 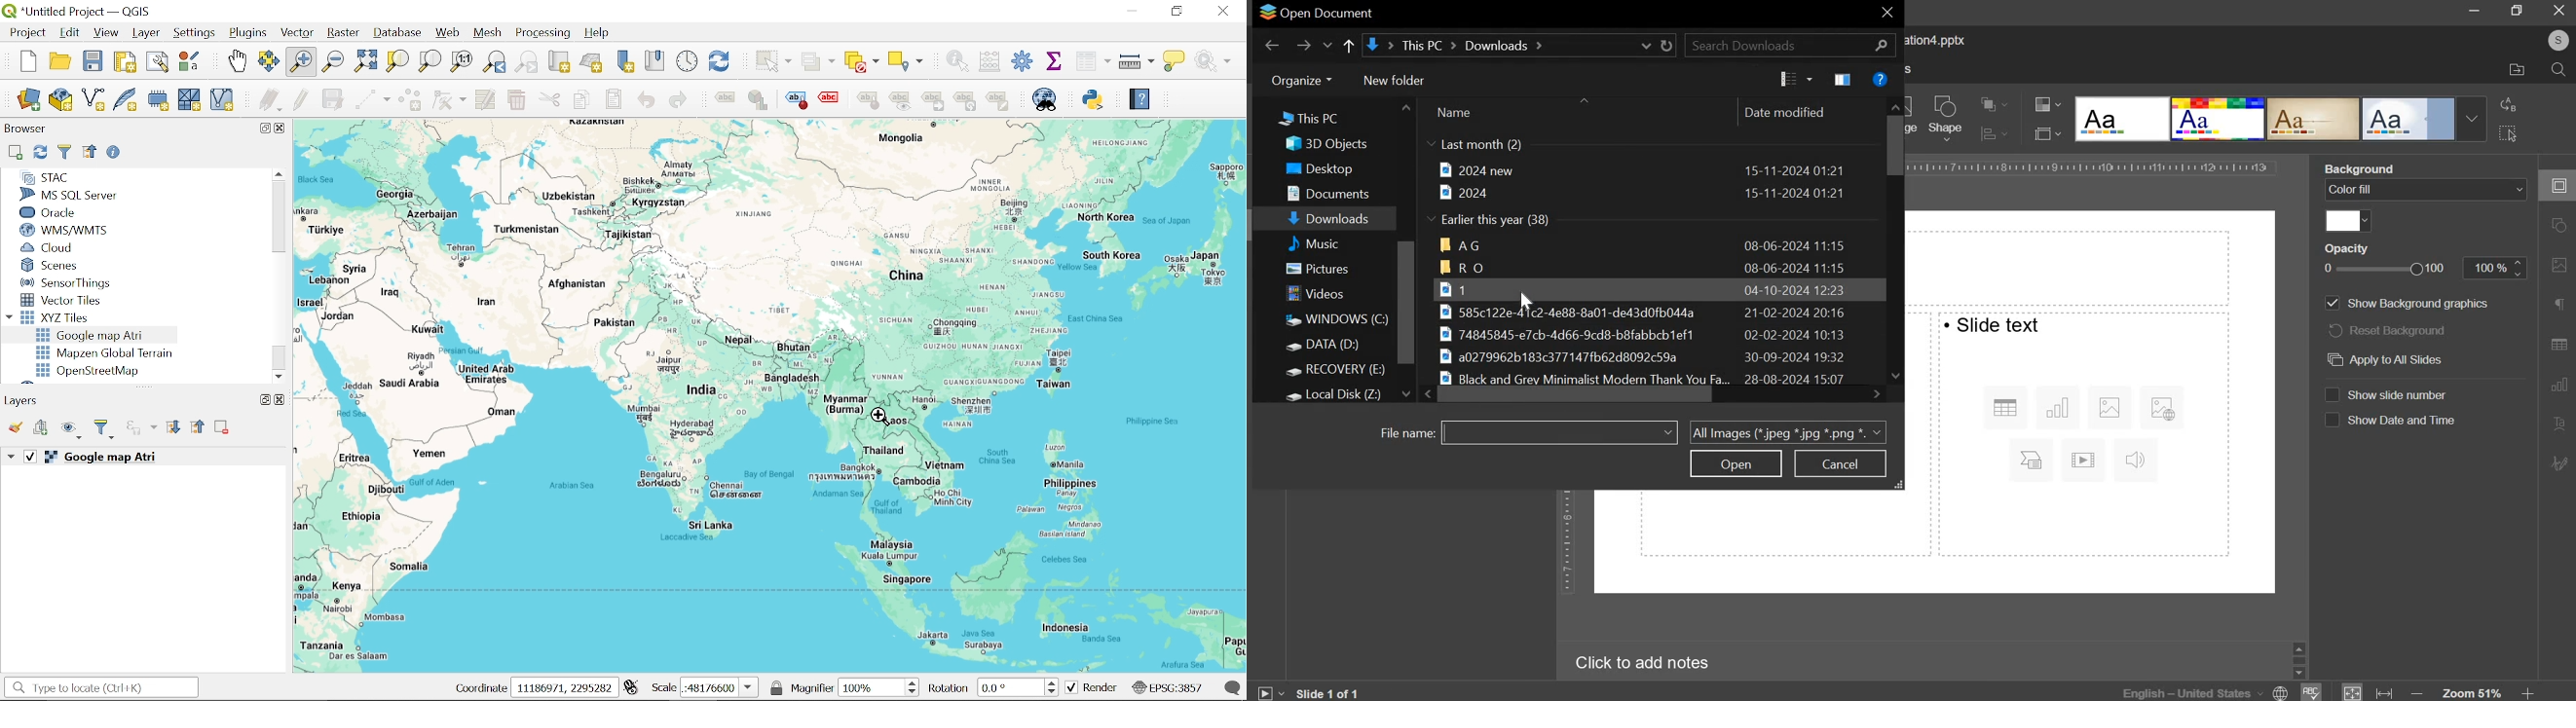 What do you see at coordinates (1329, 47) in the screenshot?
I see `recent locations` at bounding box center [1329, 47].